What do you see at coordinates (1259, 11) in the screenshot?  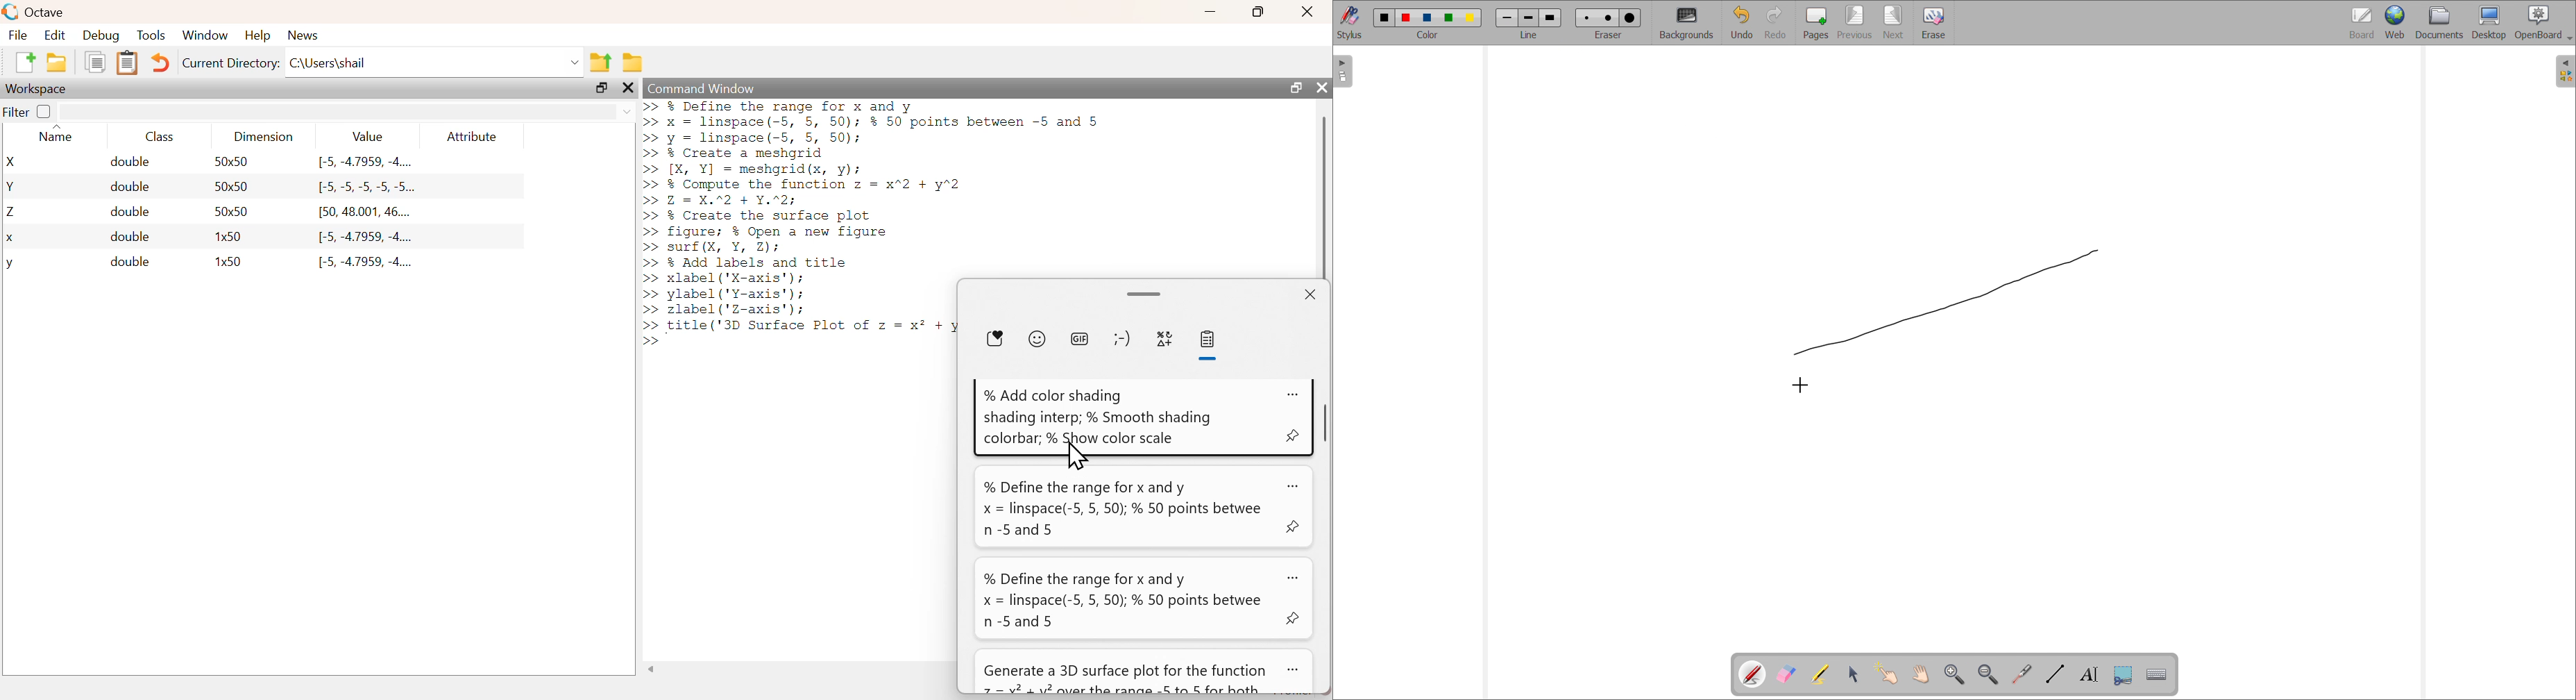 I see `maximize` at bounding box center [1259, 11].